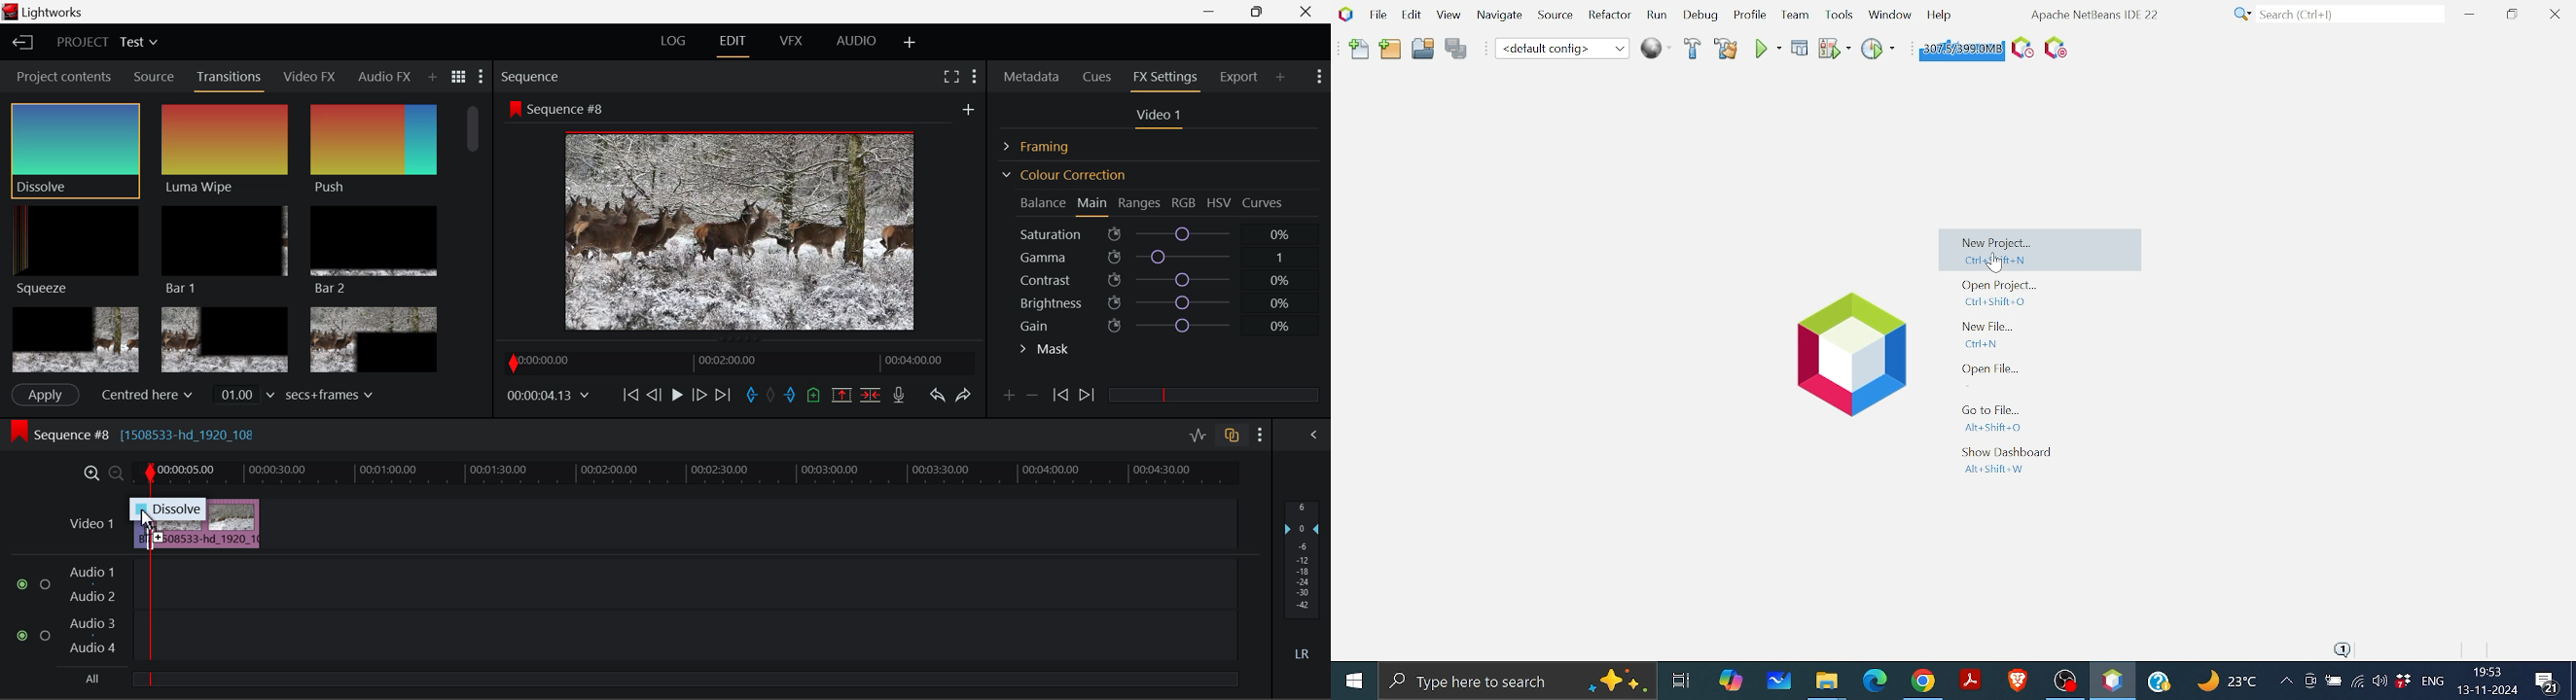  I want to click on Project Timeline Navigator, so click(738, 362).